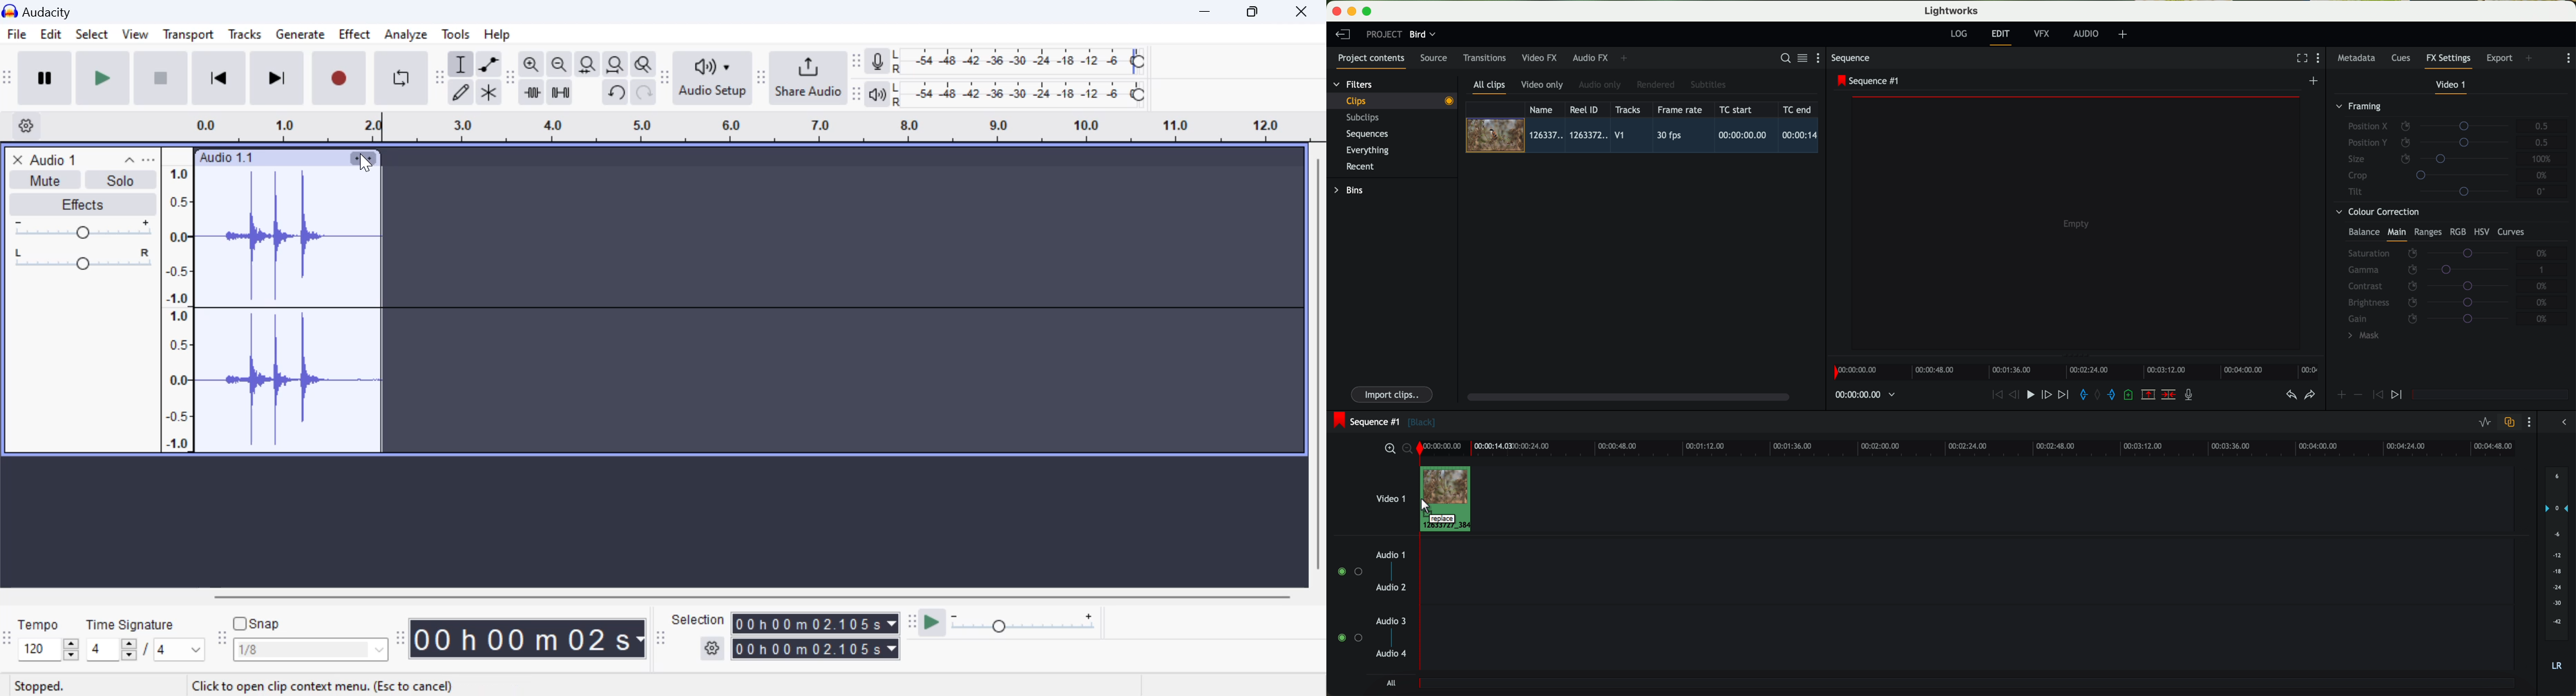 This screenshot has width=2576, height=700. What do you see at coordinates (1389, 498) in the screenshot?
I see `video 1` at bounding box center [1389, 498].